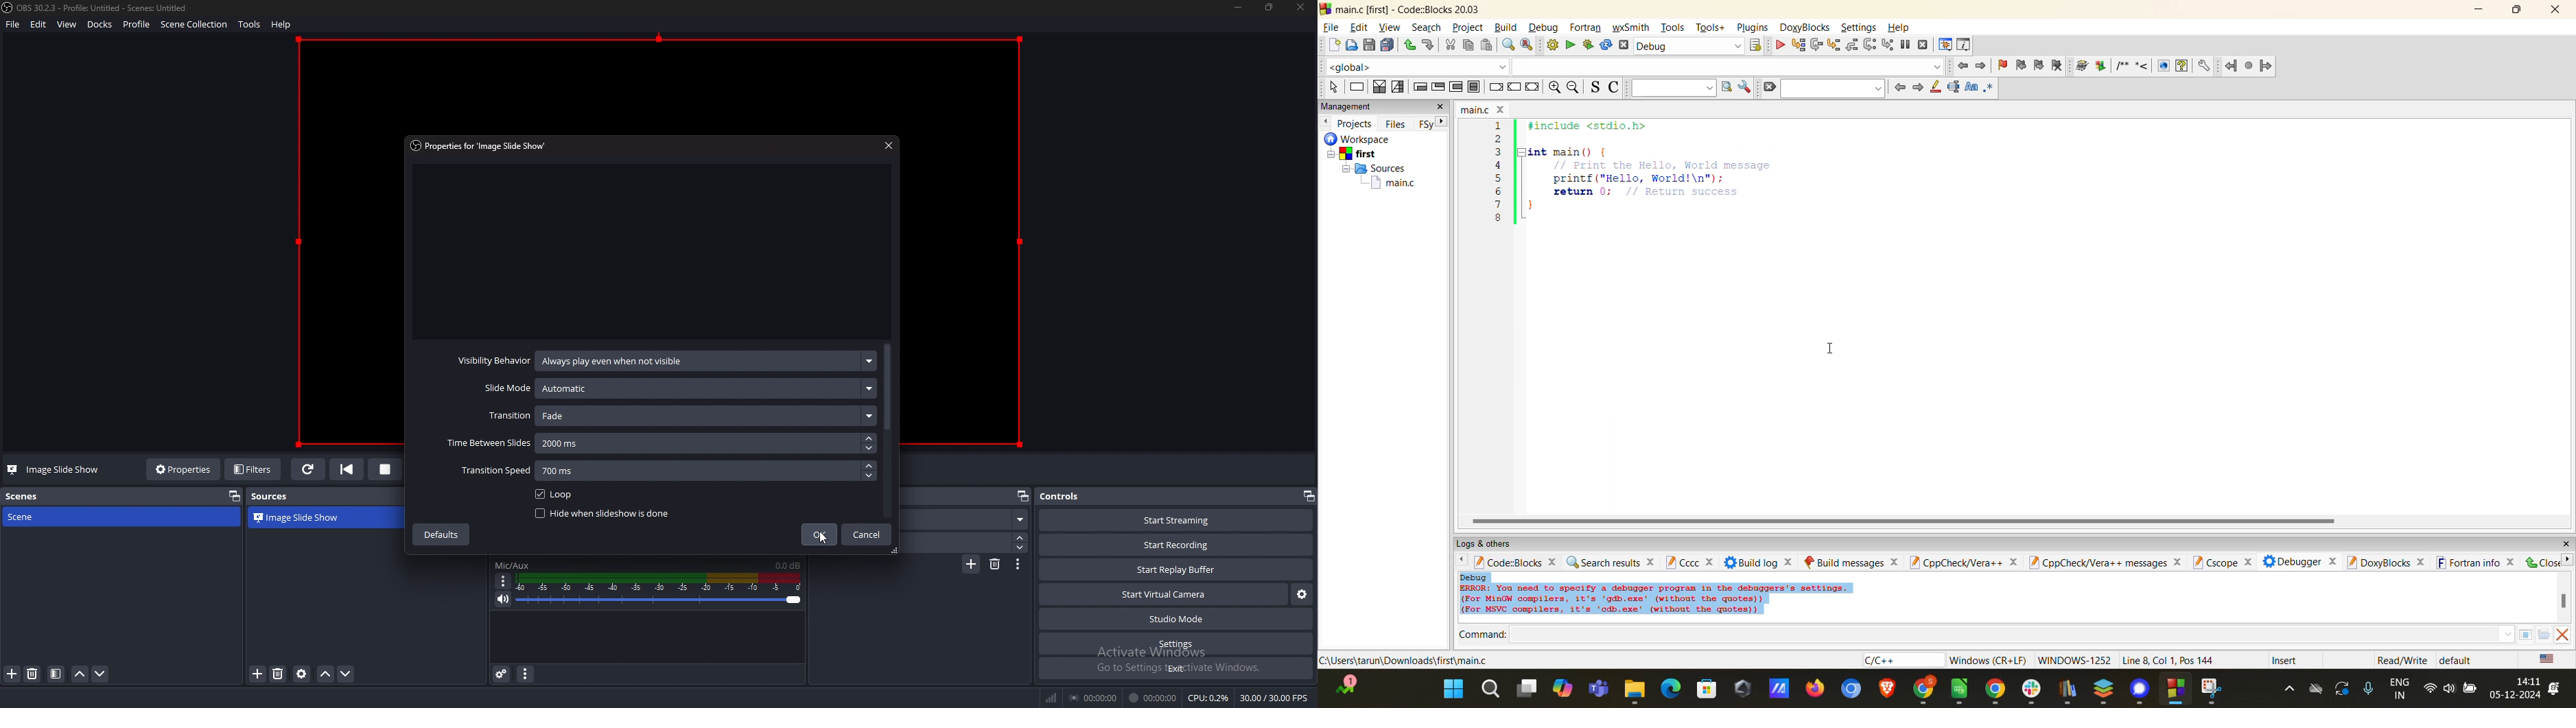 This screenshot has height=728, width=2576. I want to click on cancel, so click(865, 534).